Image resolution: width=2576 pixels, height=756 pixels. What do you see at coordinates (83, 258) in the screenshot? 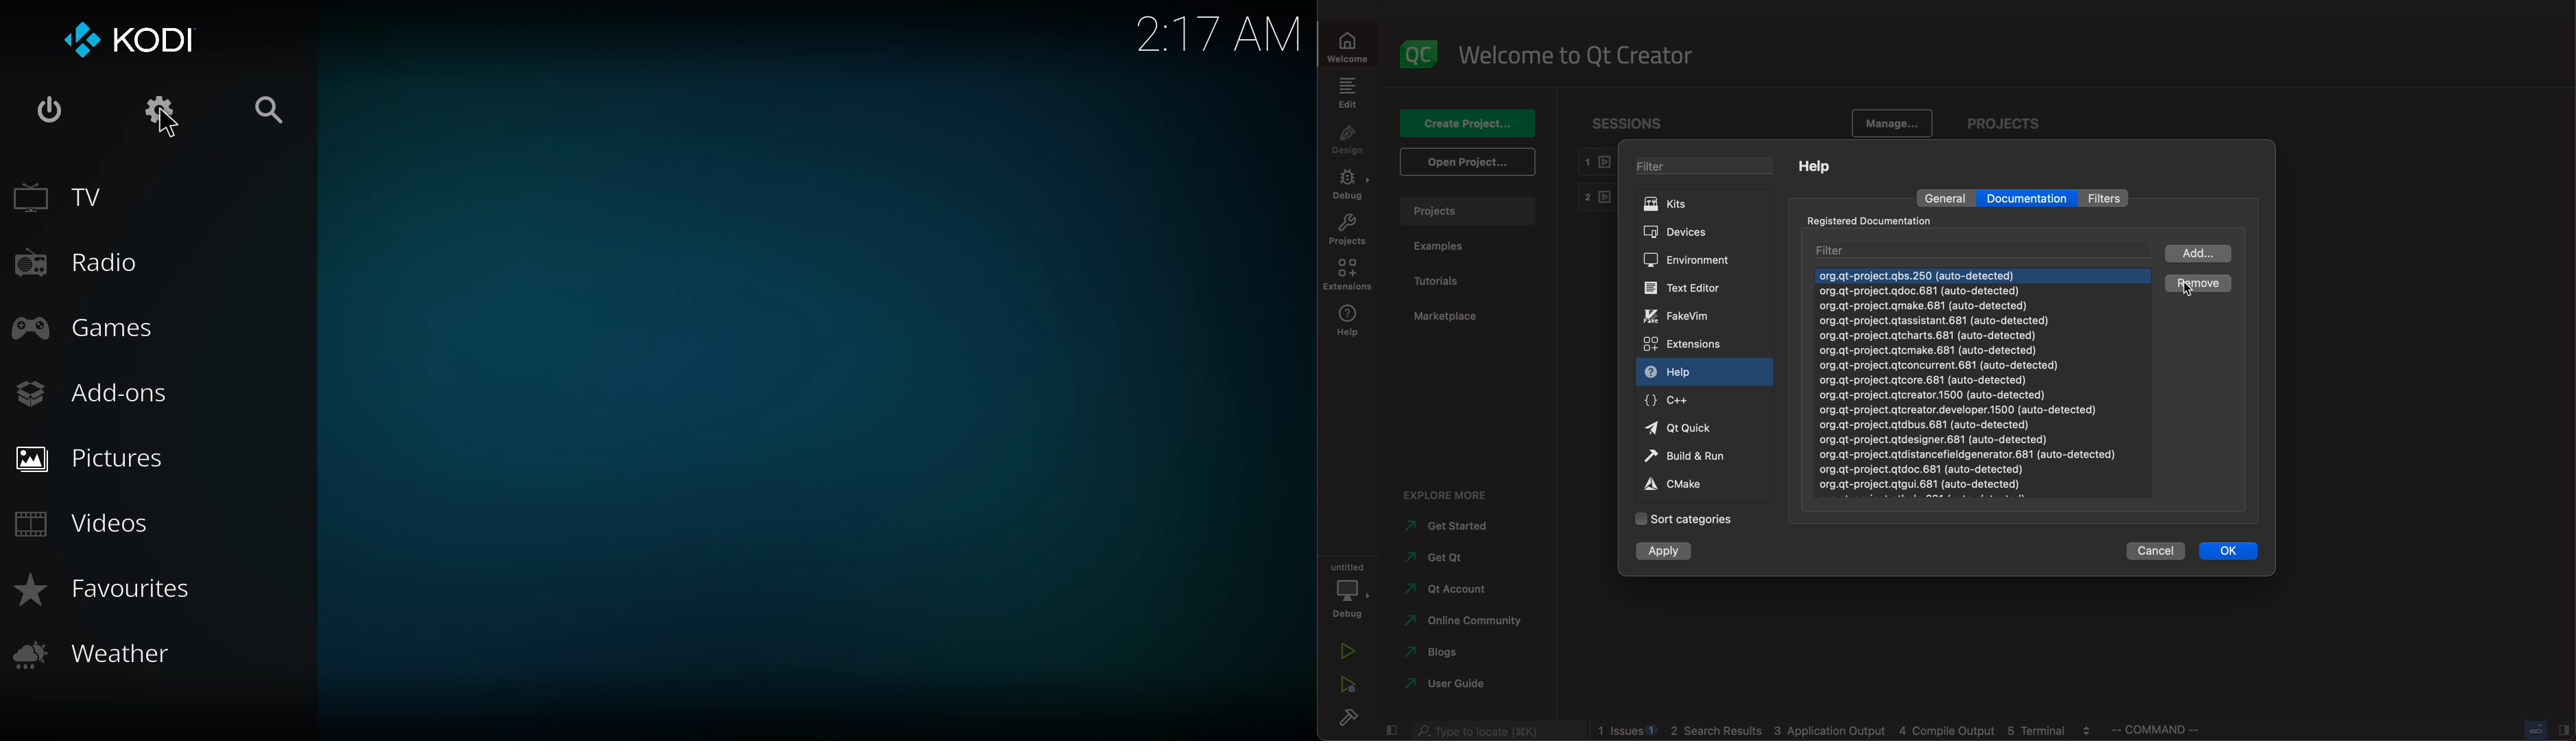
I see `radio` at bounding box center [83, 258].